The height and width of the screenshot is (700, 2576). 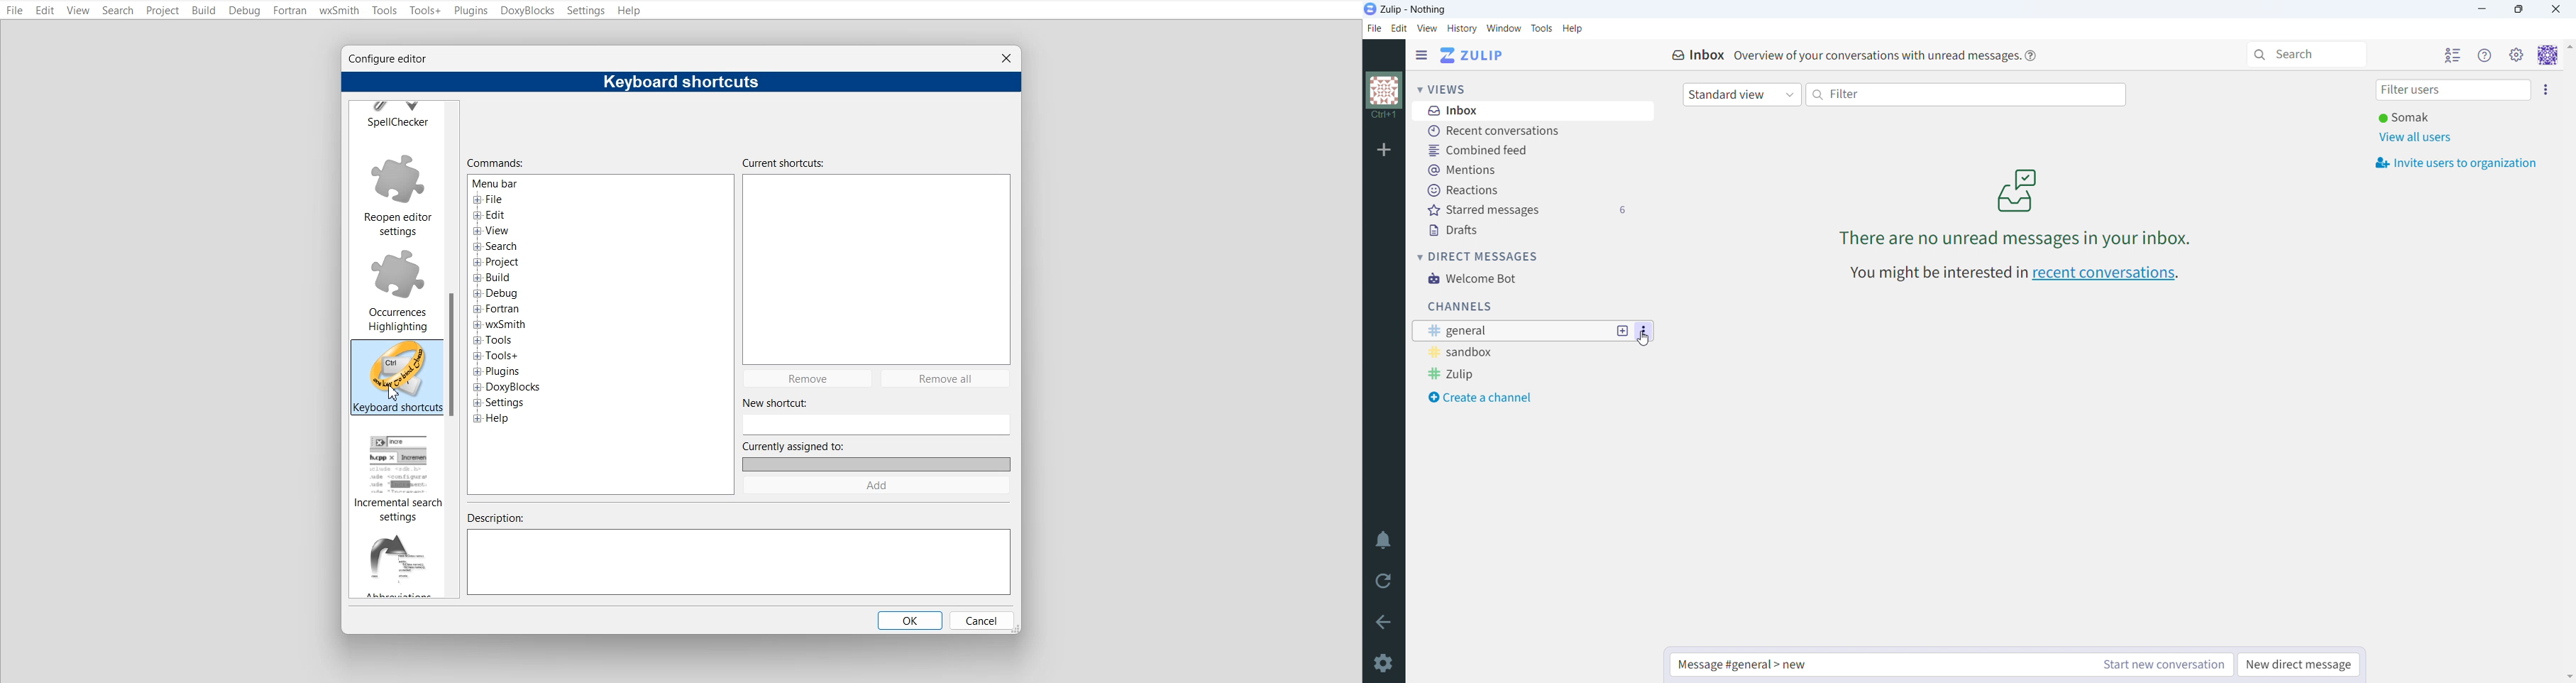 I want to click on scroll down, so click(x=2569, y=677).